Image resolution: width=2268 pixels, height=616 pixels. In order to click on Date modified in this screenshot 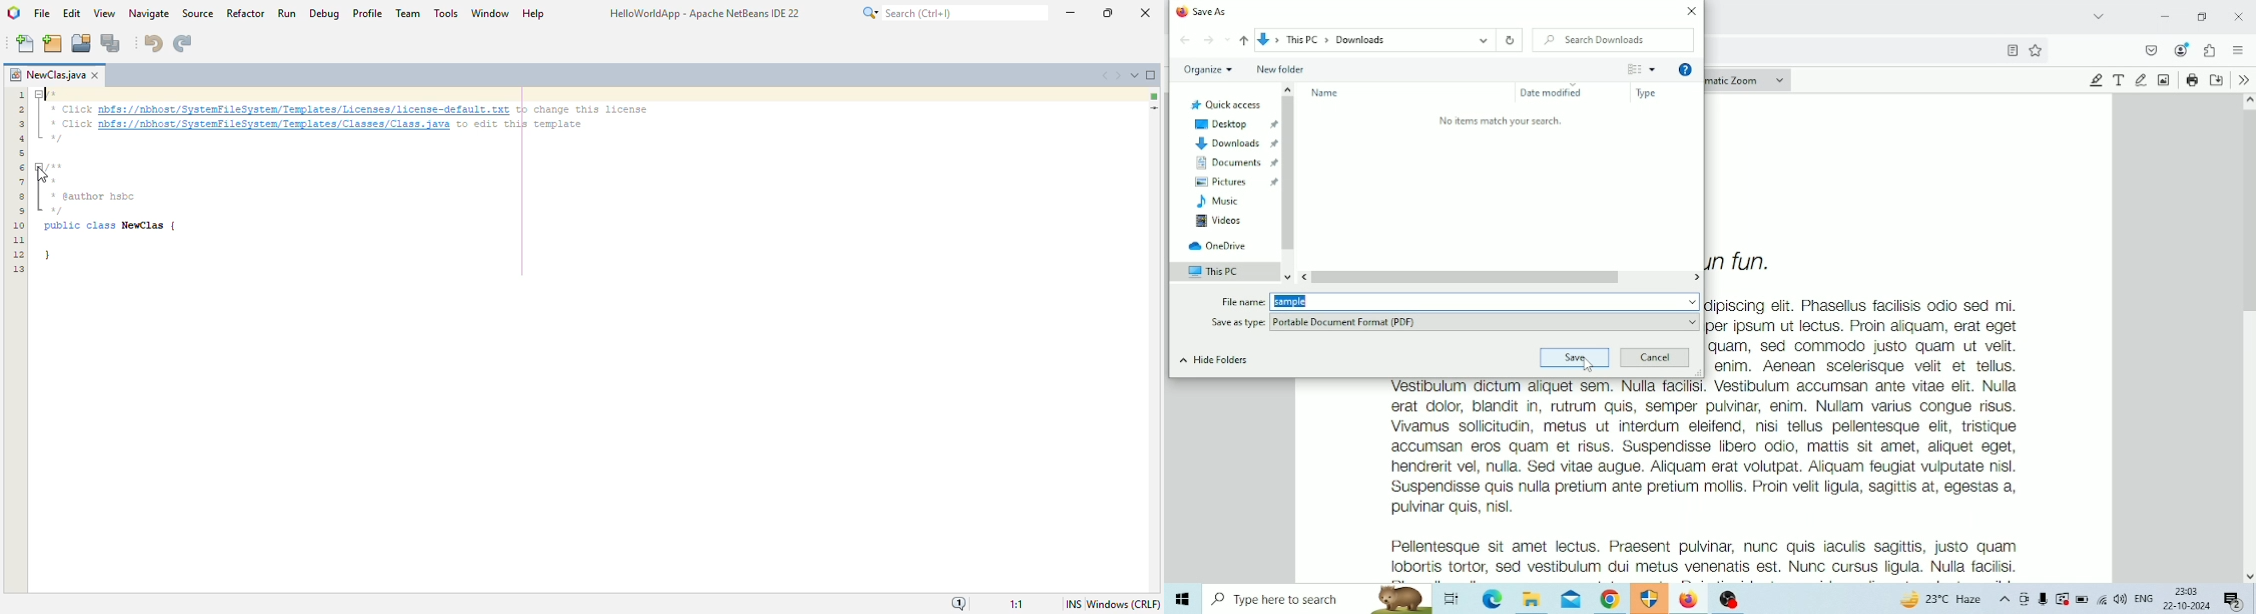, I will do `click(1568, 92)`.